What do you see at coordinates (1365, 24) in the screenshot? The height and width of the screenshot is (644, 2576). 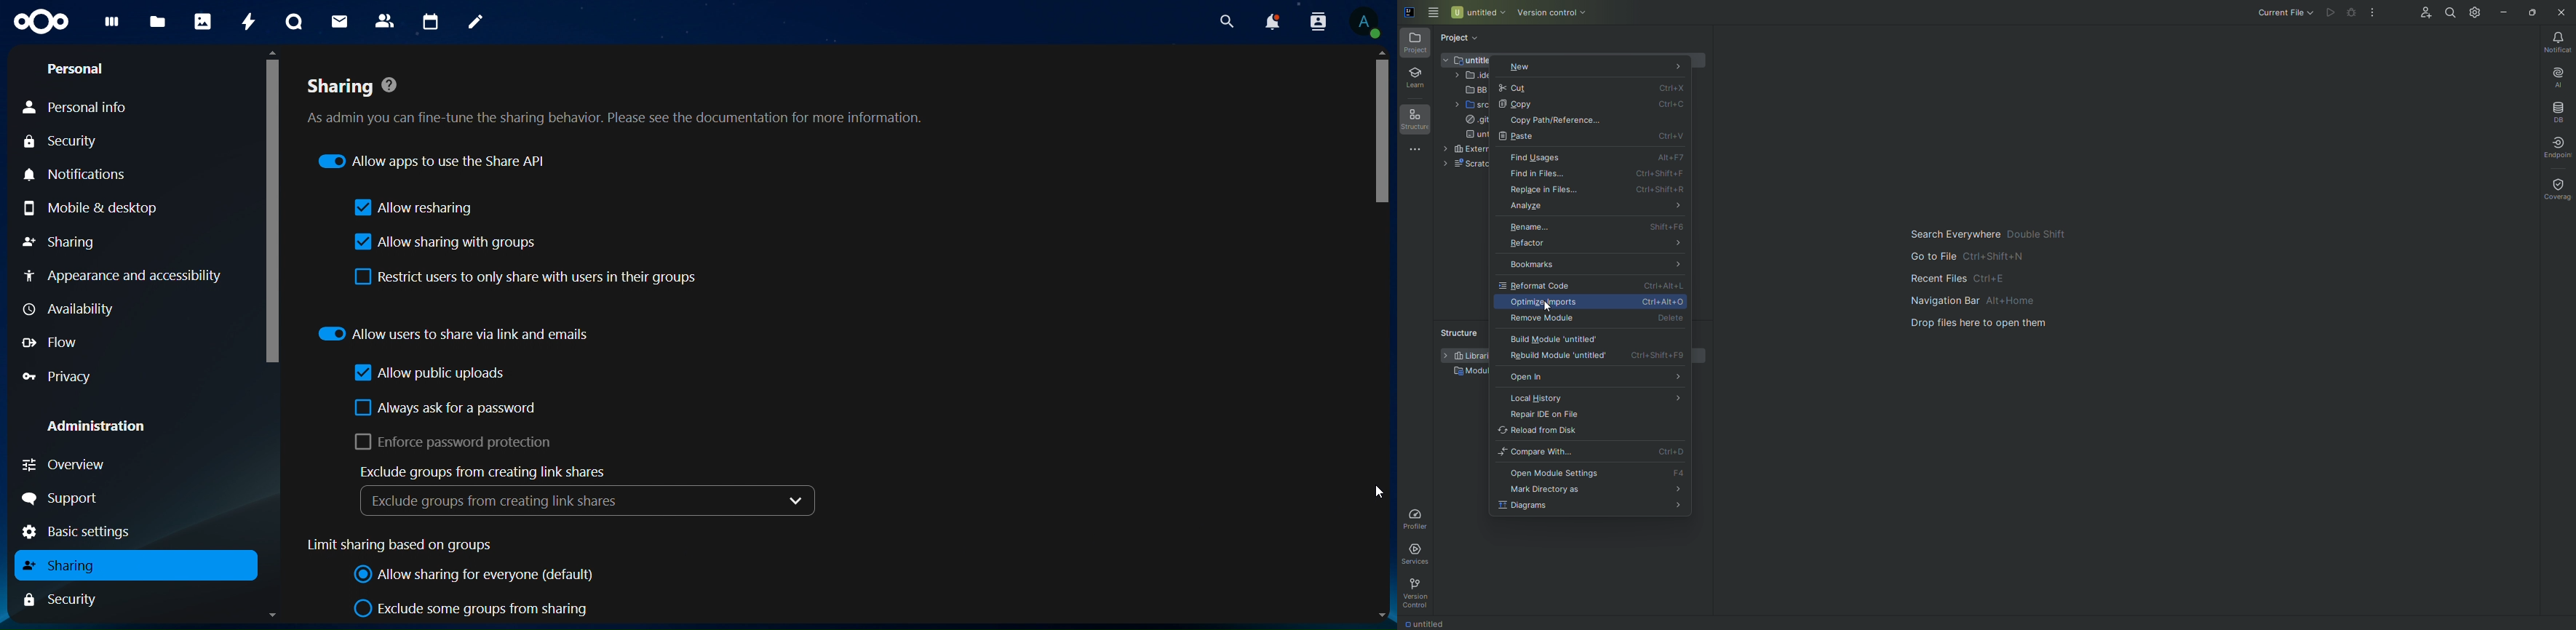 I see `View Profile` at bounding box center [1365, 24].